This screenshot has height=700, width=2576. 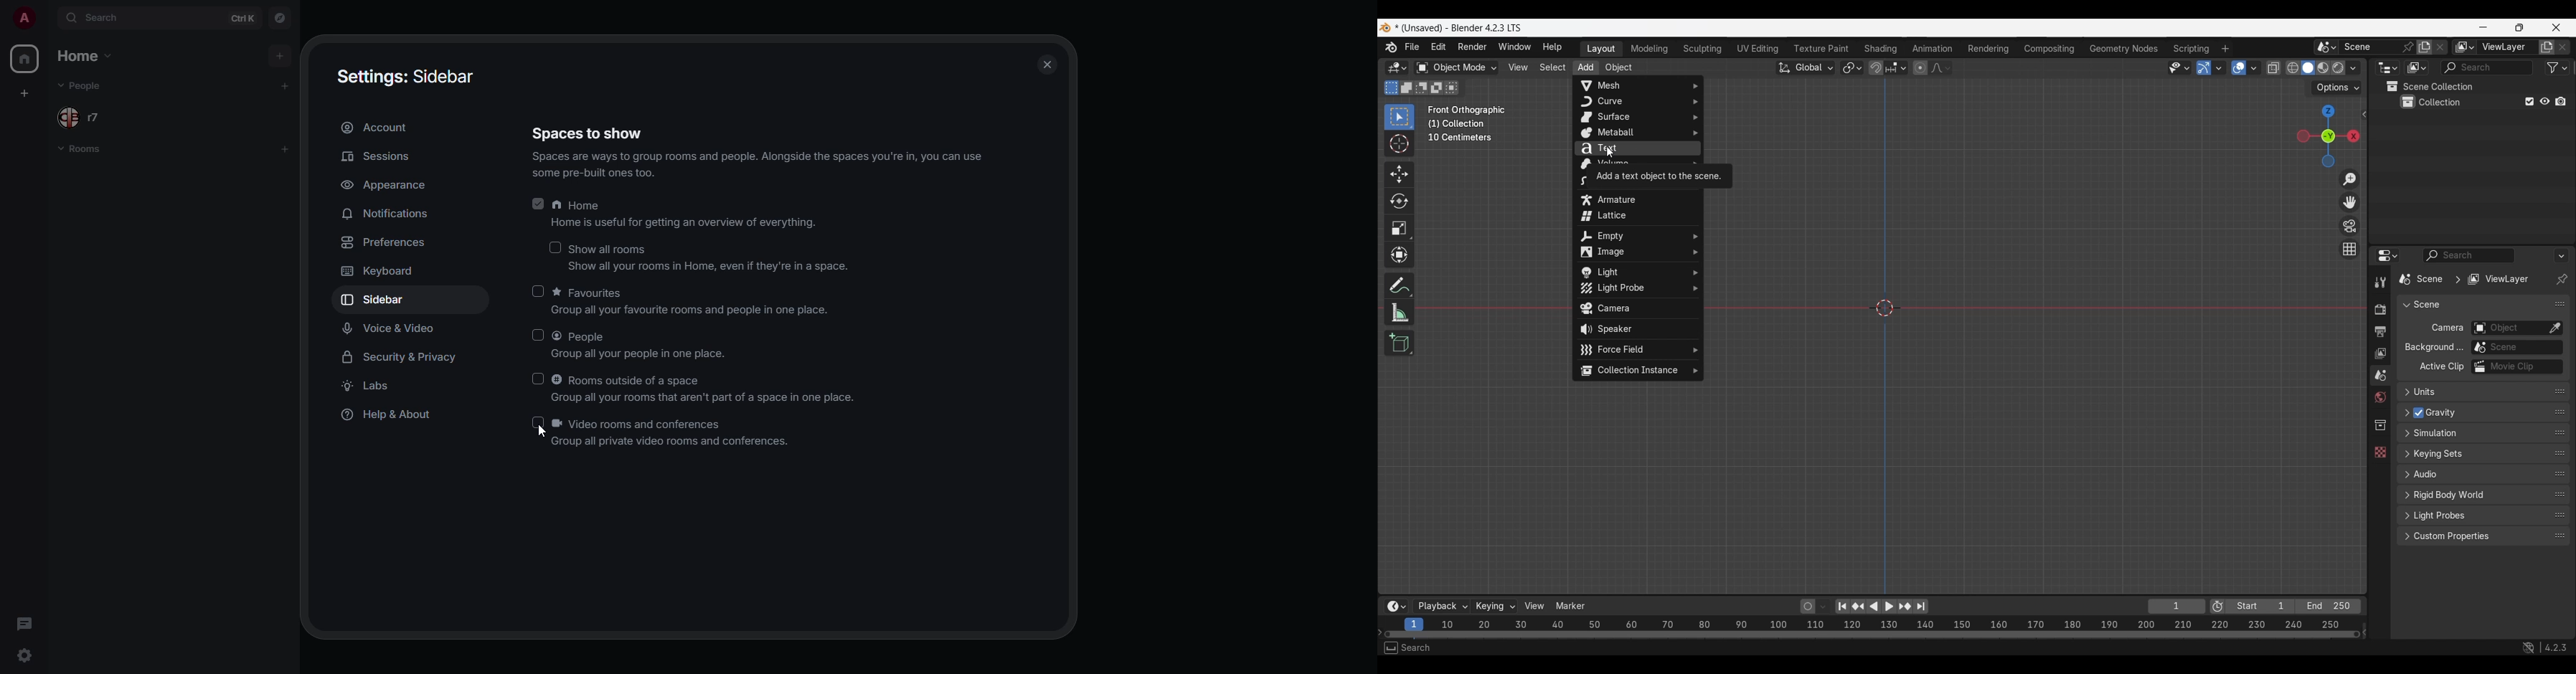 What do you see at coordinates (1593, 649) in the screenshot?
I see `Rotate view` at bounding box center [1593, 649].